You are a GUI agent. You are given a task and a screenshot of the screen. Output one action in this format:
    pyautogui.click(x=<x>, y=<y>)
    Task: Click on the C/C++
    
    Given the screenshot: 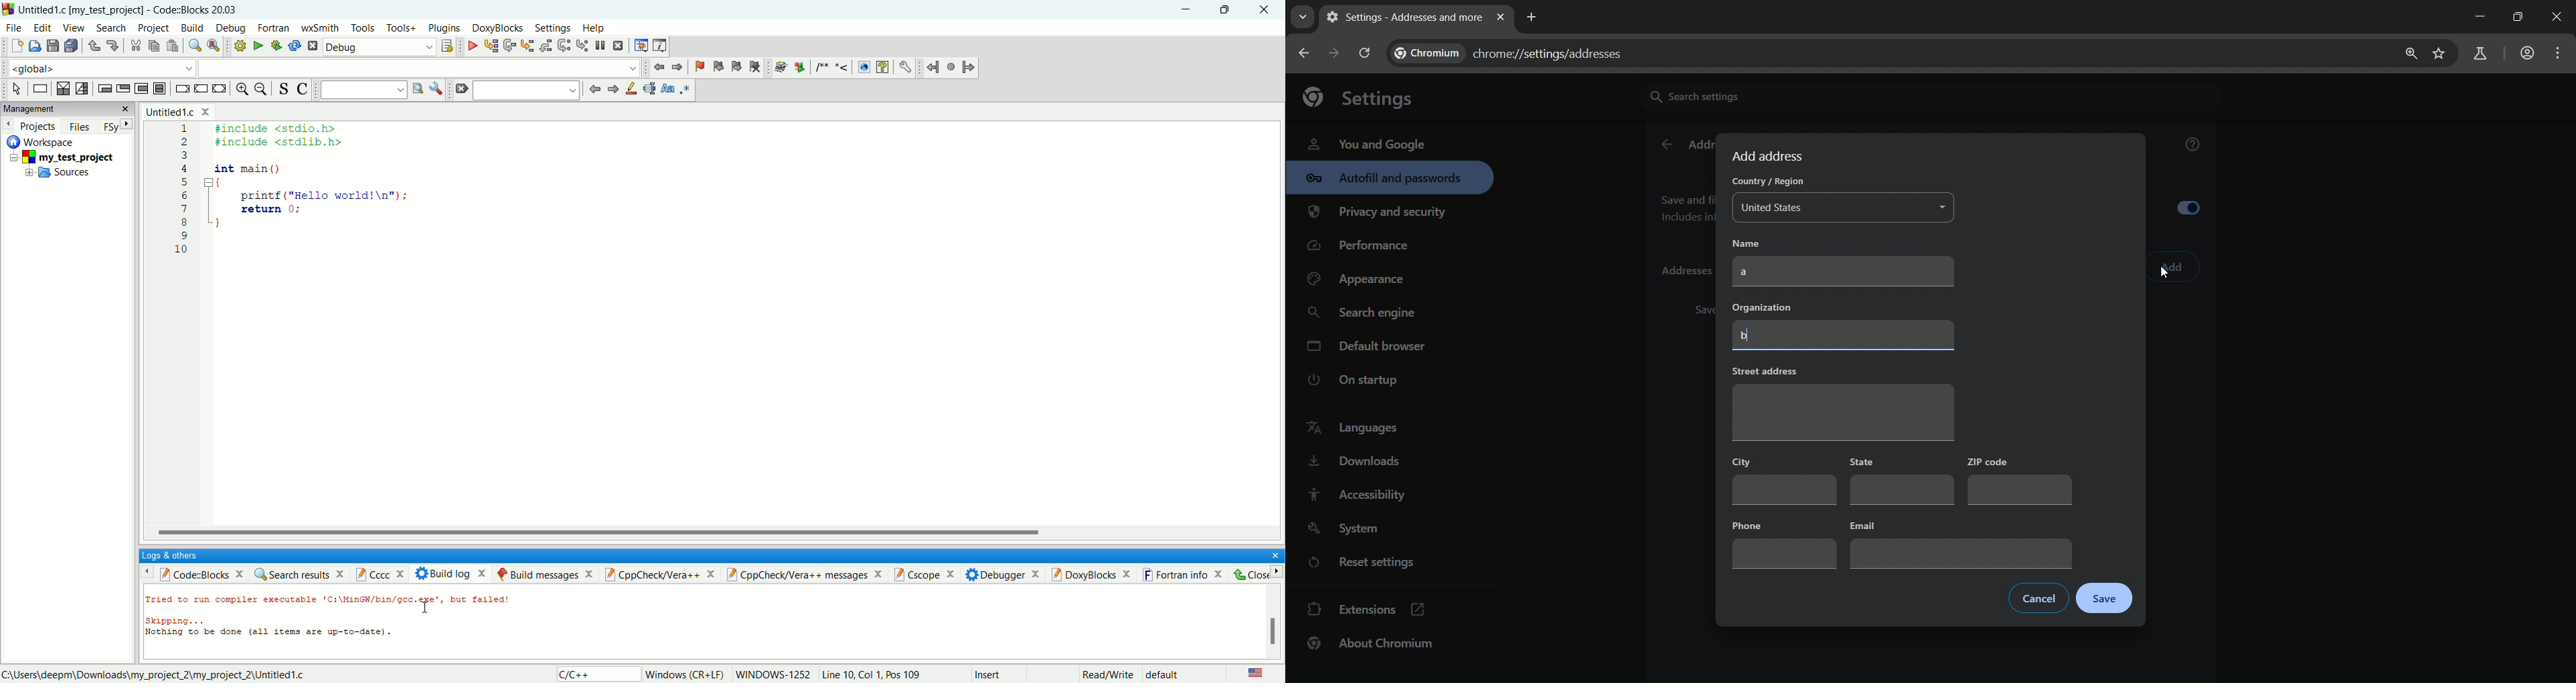 What is the action you would take?
    pyautogui.click(x=595, y=674)
    